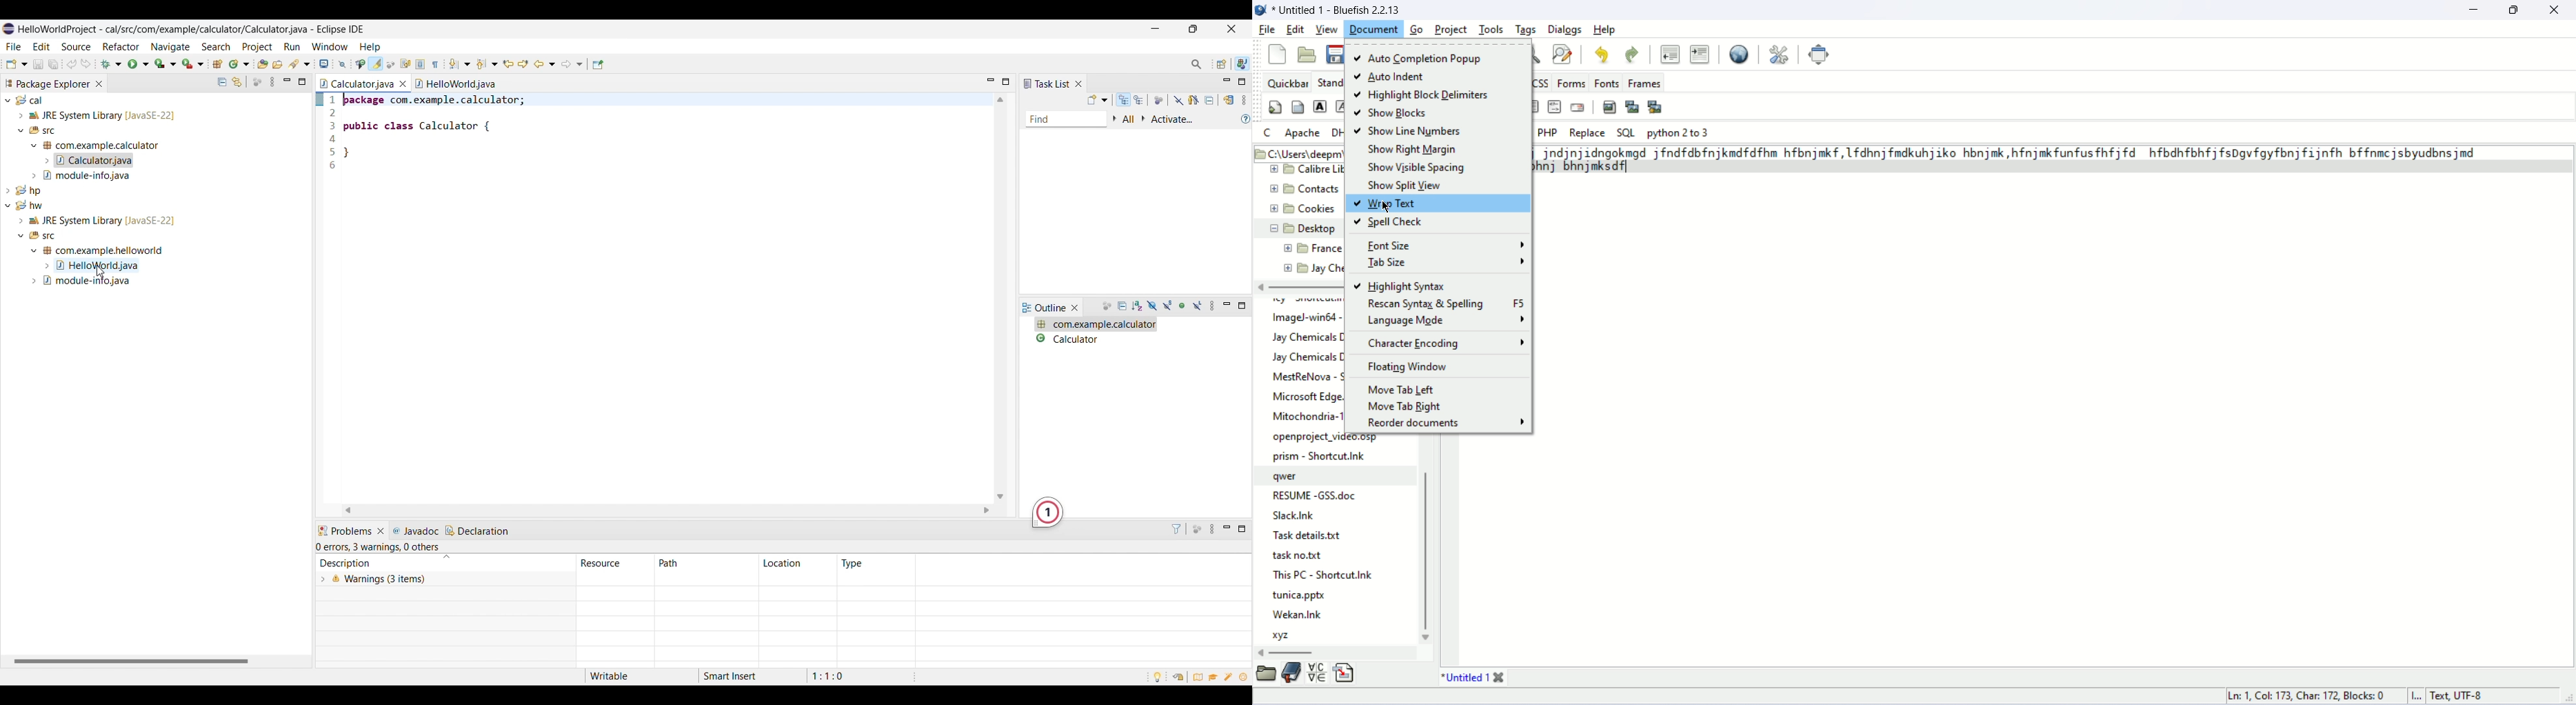  I want to click on dialogs, so click(1565, 30).